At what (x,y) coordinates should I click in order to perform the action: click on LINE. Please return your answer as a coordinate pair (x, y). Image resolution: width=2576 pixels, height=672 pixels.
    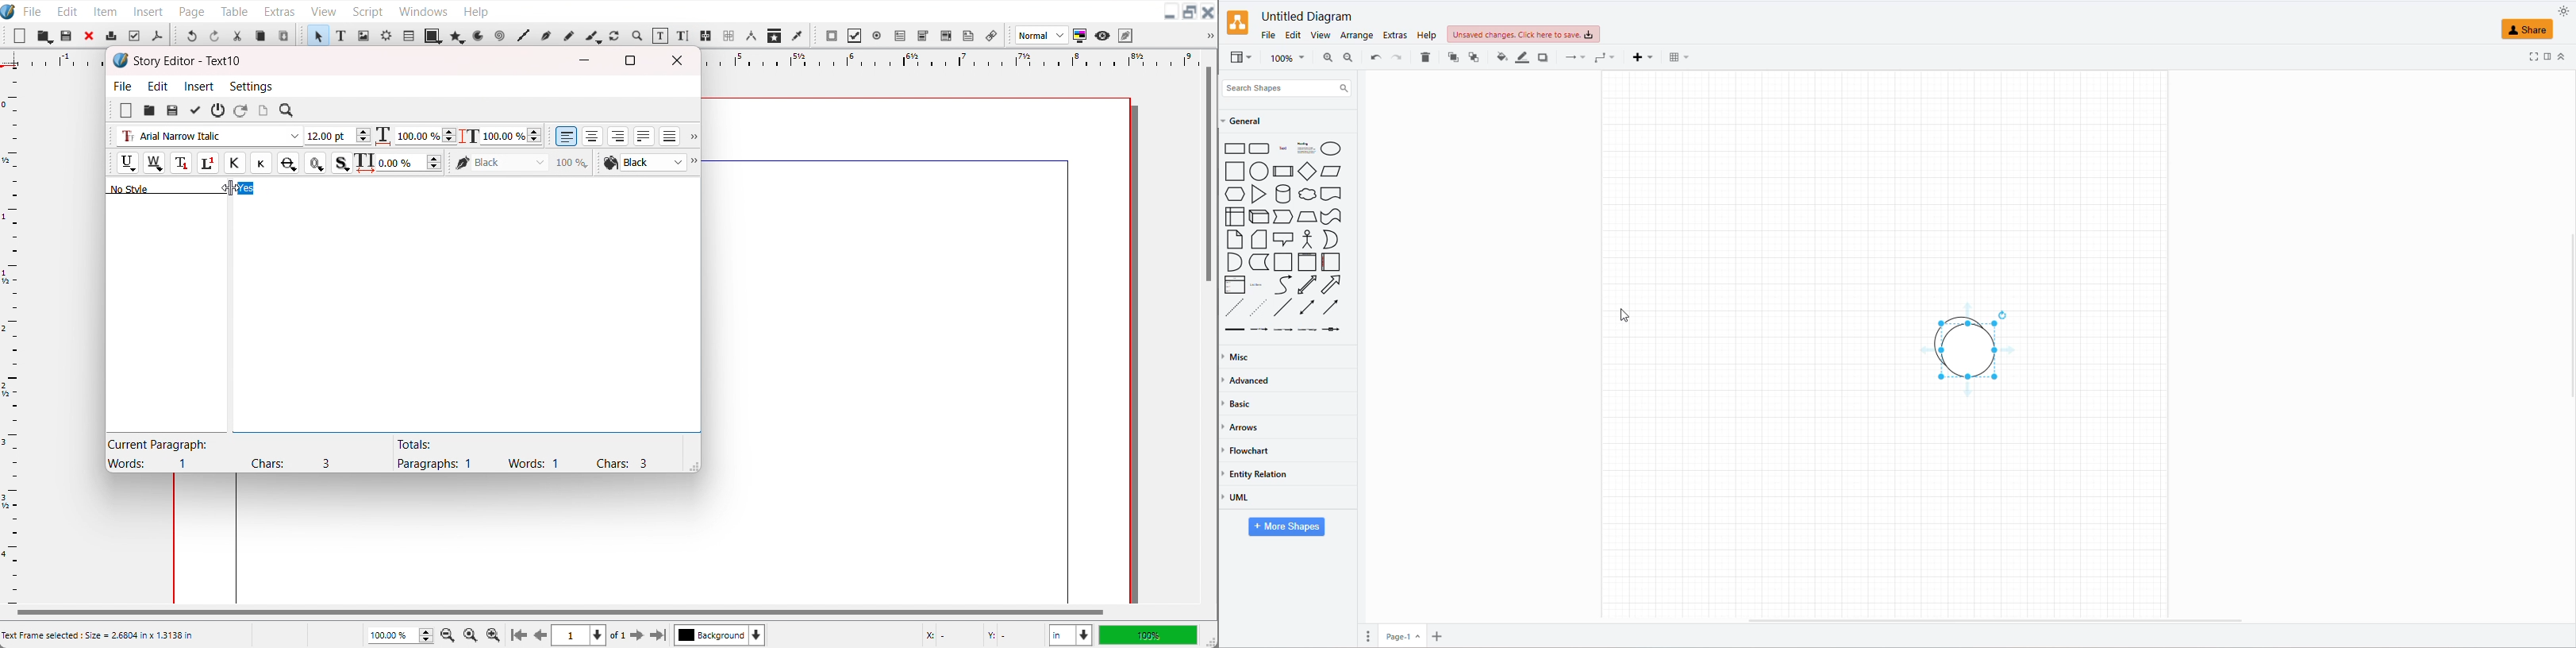
    Looking at the image, I should click on (1280, 306).